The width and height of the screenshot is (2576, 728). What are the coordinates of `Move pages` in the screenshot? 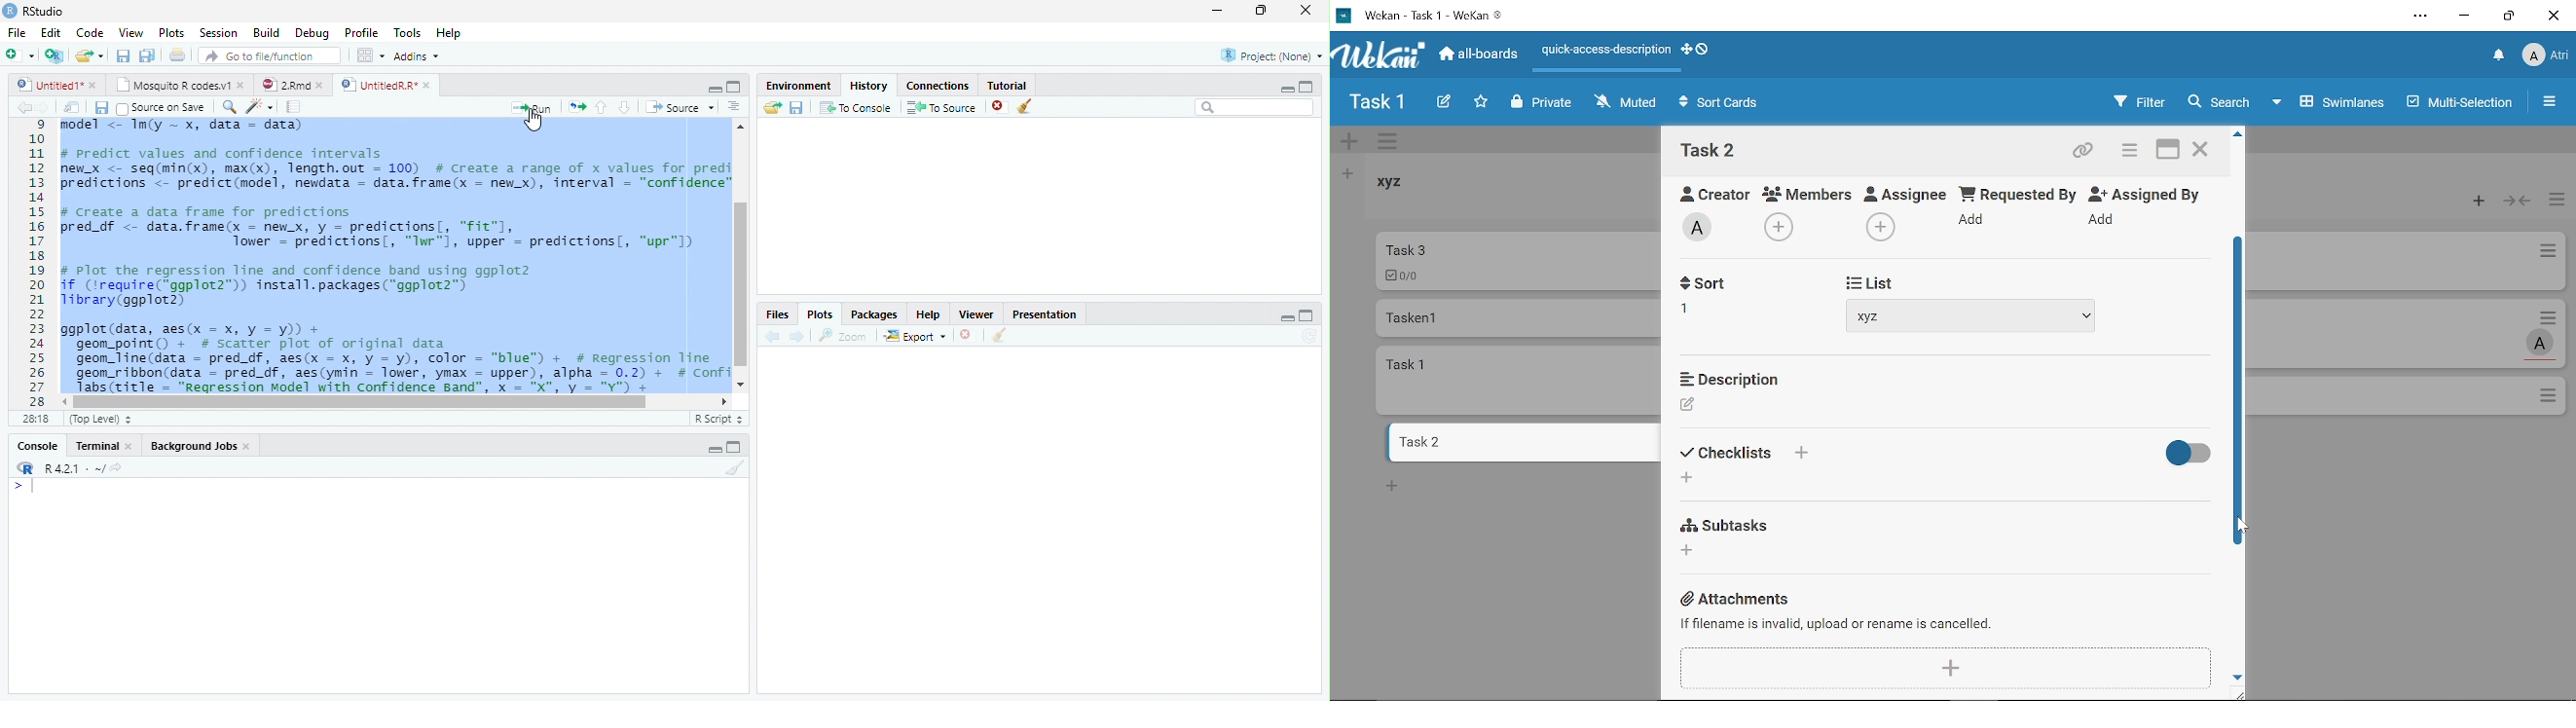 It's located at (574, 106).